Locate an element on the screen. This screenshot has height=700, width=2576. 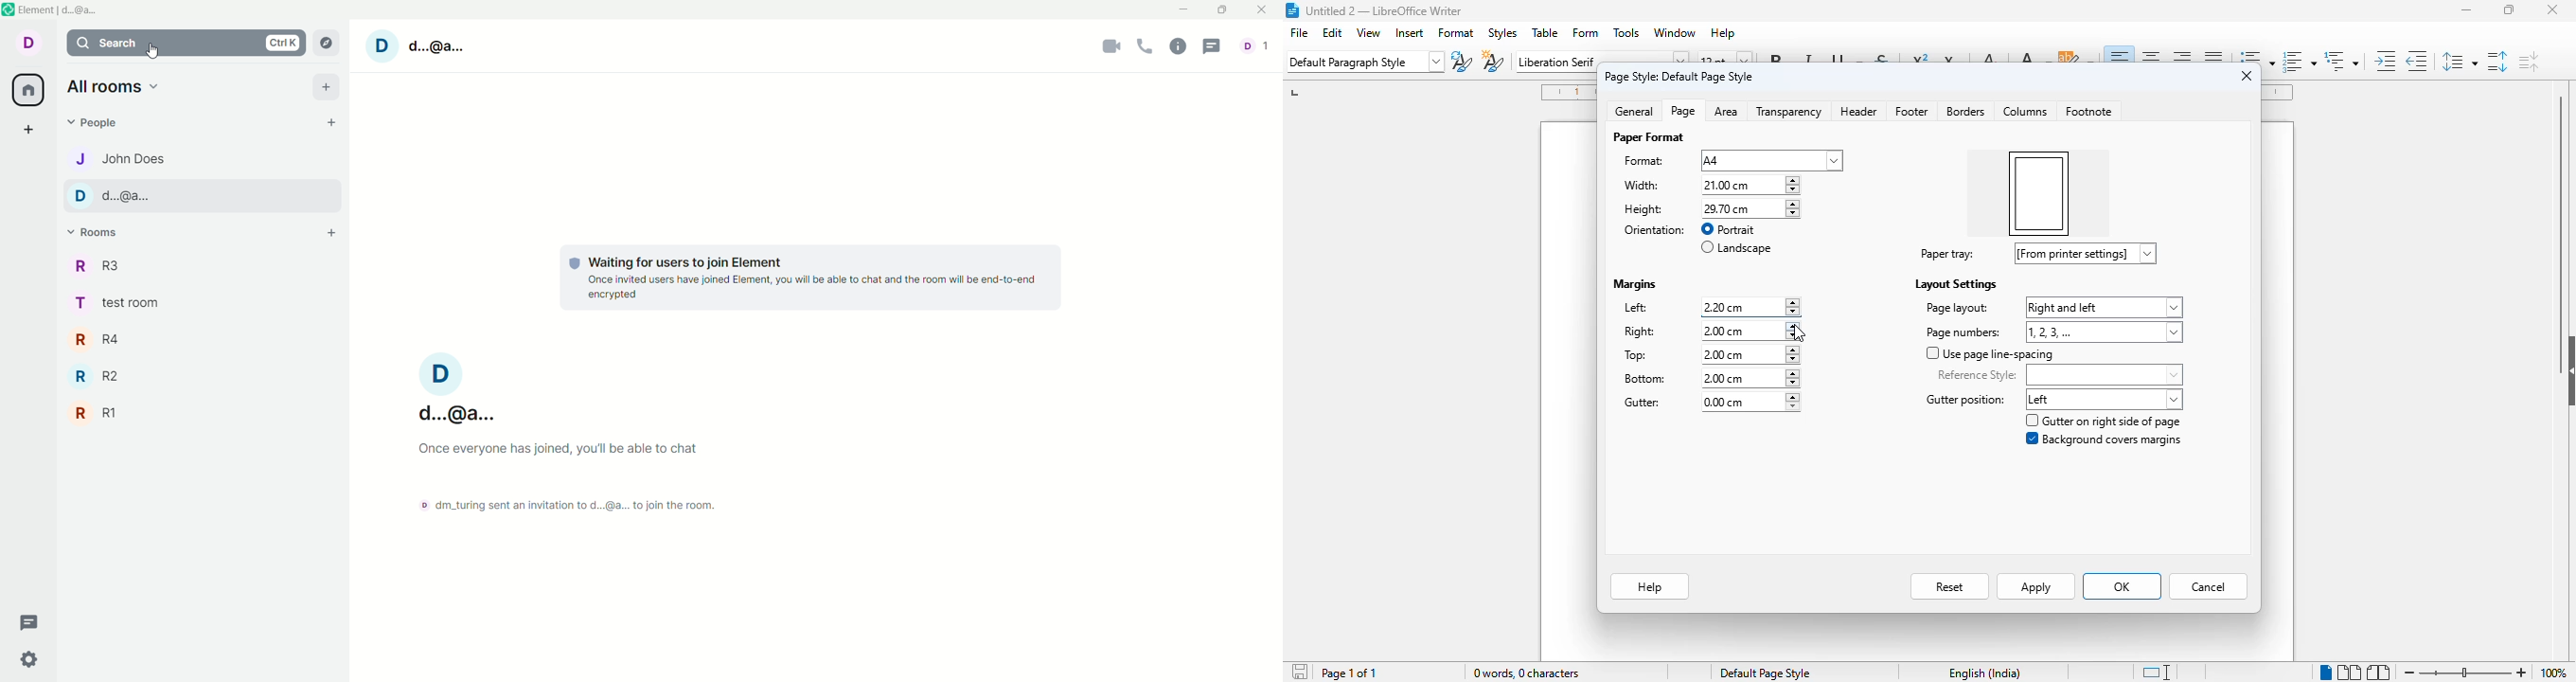
toggle unordered list is located at coordinates (2258, 57).